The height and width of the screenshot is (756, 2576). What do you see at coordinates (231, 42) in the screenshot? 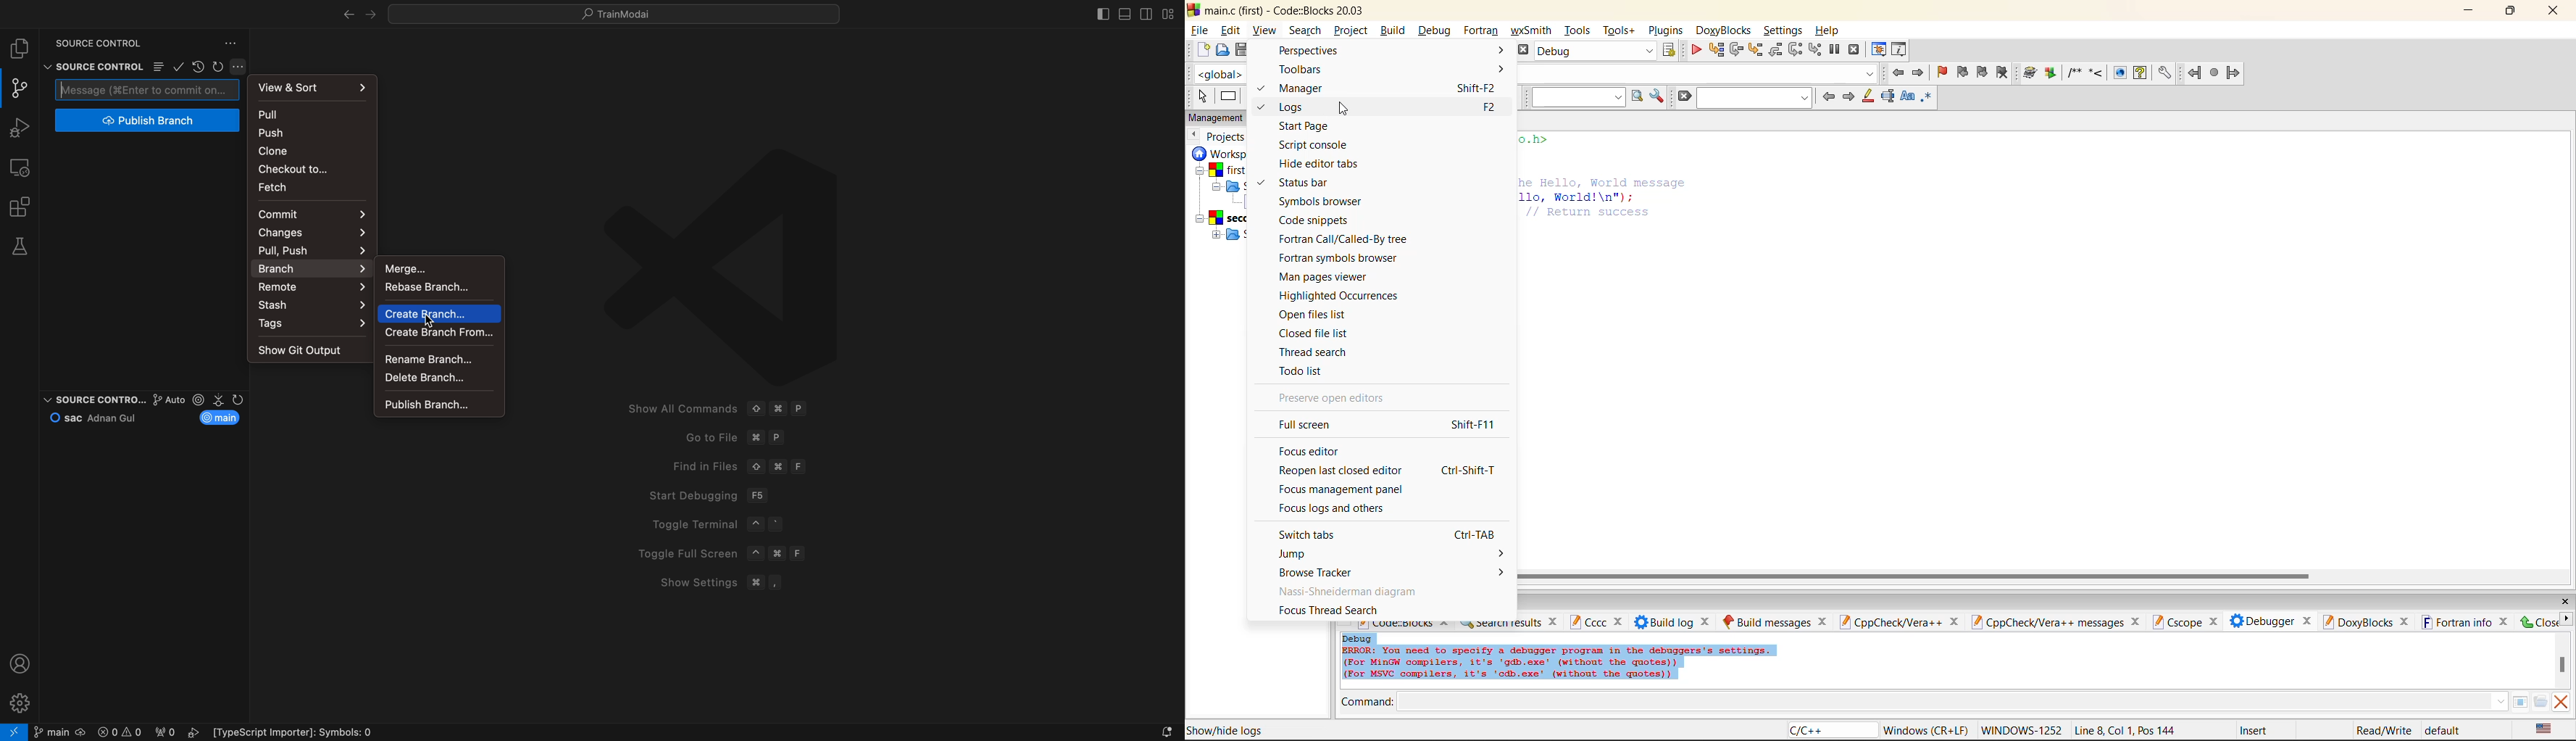
I see `` at bounding box center [231, 42].